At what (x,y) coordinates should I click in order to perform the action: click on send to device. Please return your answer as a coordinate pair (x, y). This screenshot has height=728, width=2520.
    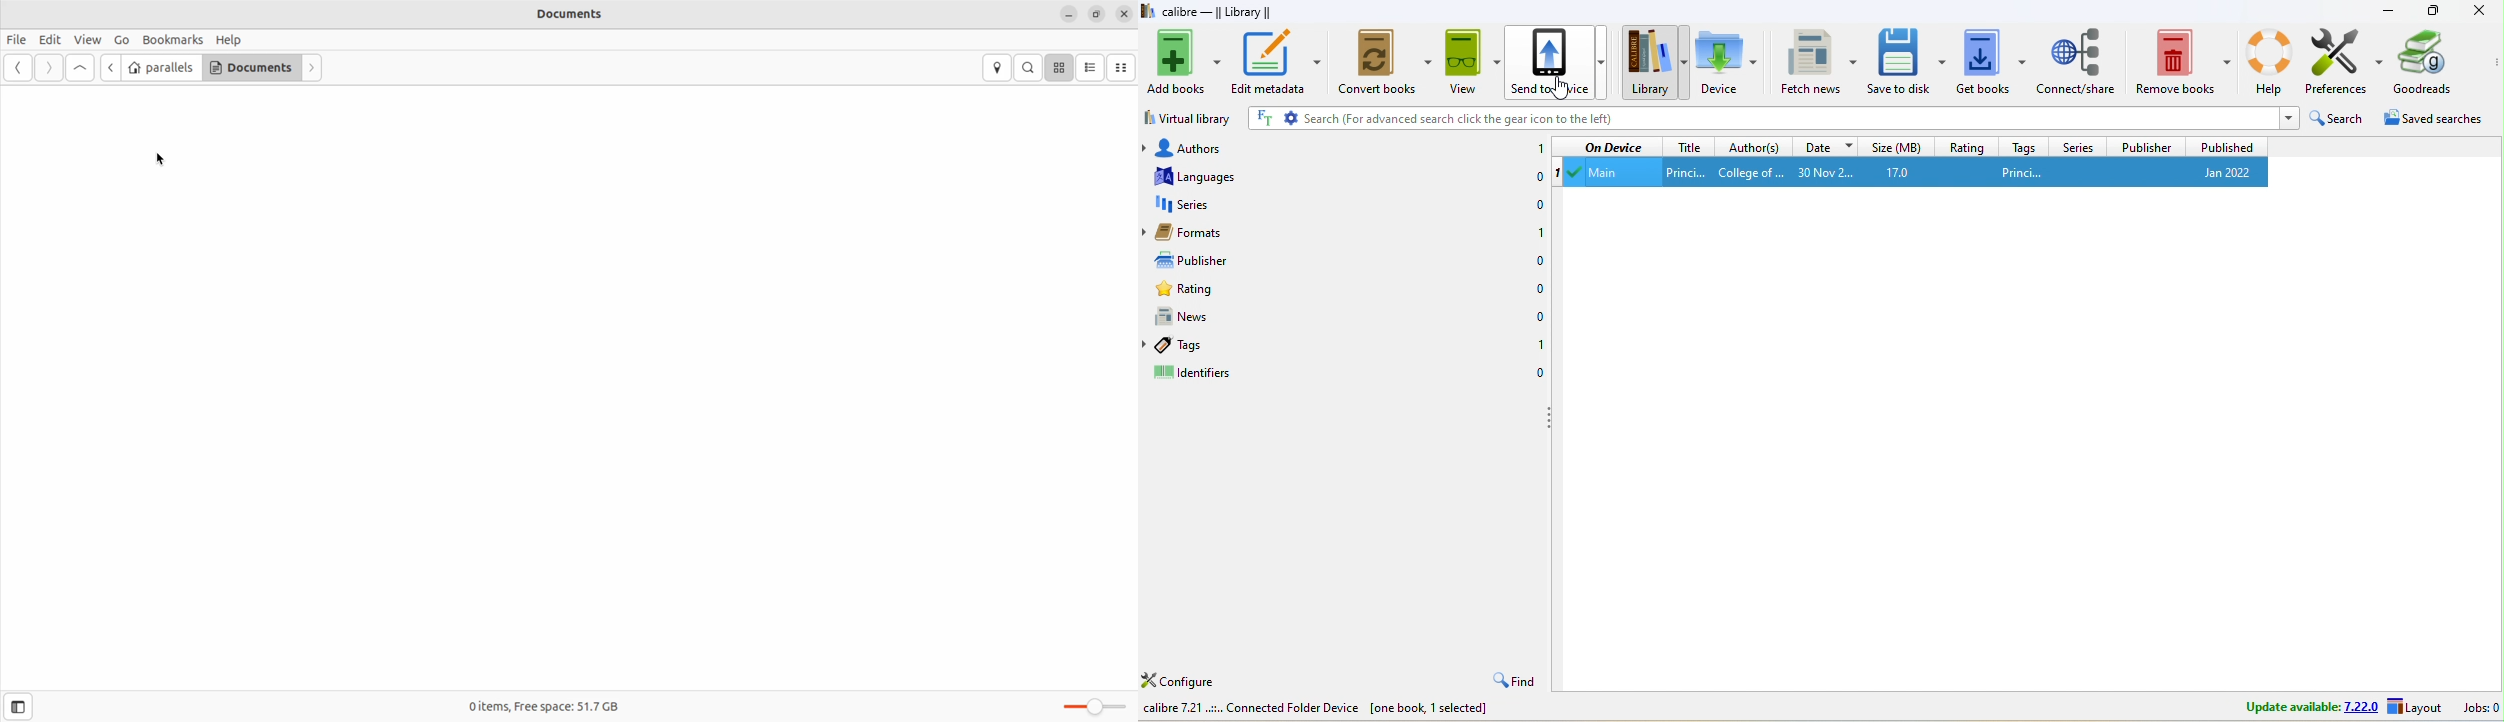
    Looking at the image, I should click on (1556, 63).